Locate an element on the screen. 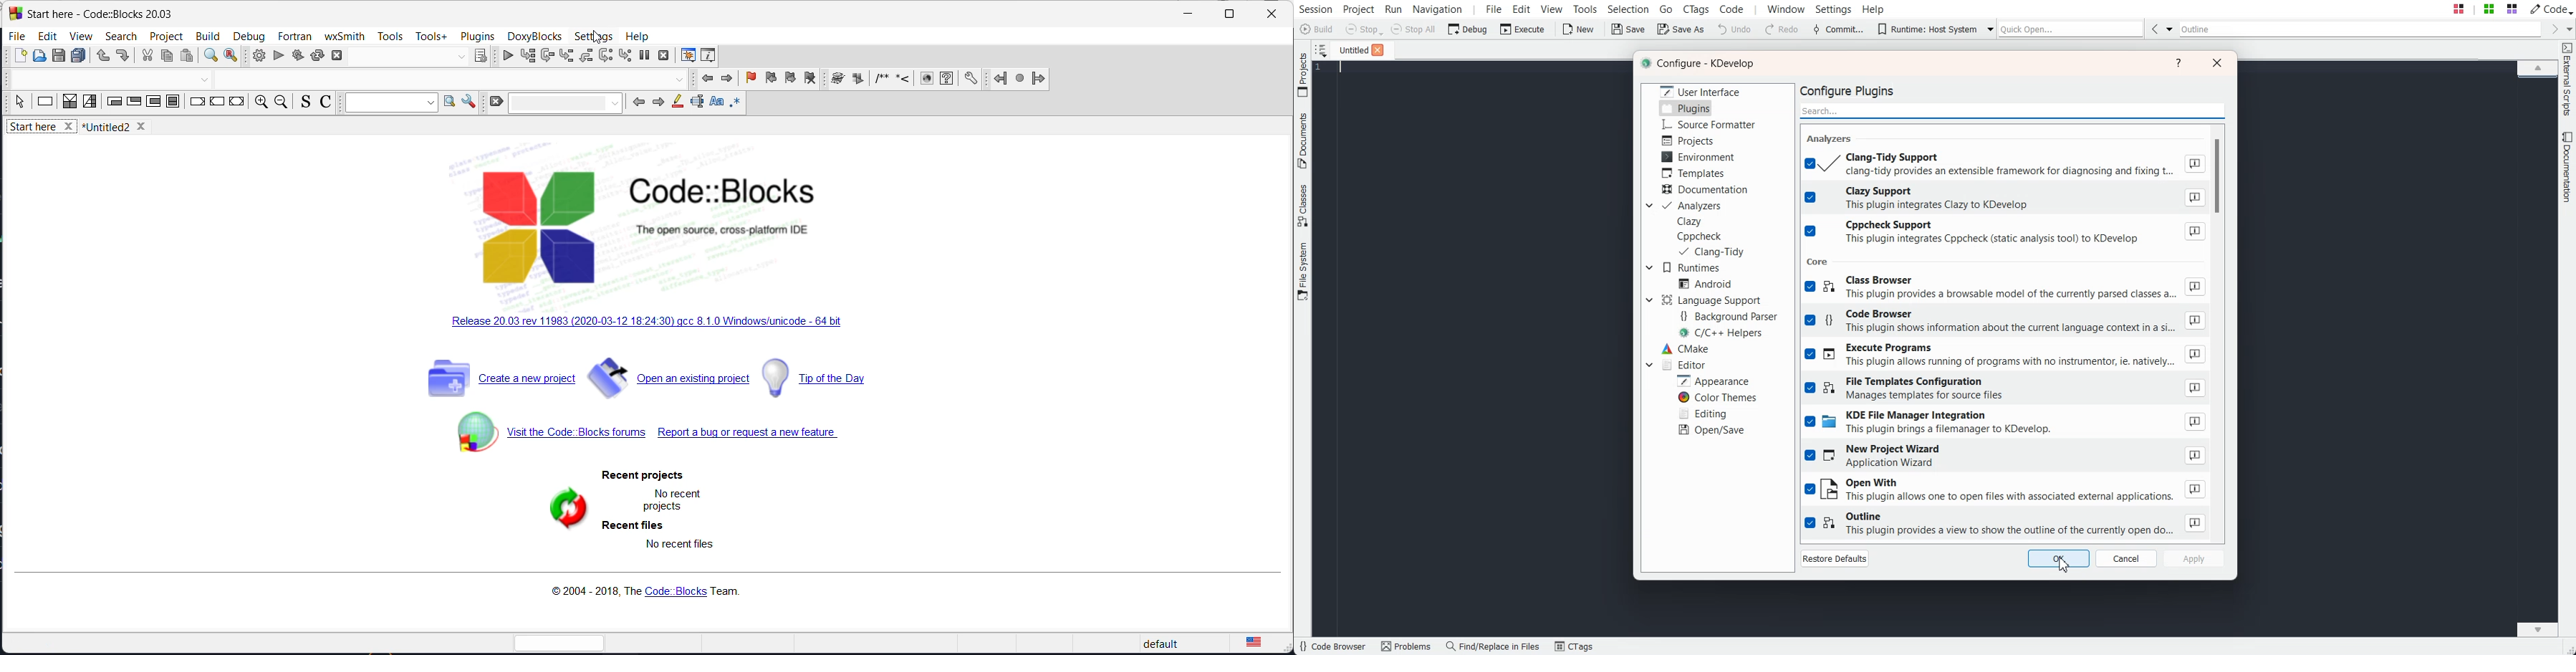  New Project Wizard is located at coordinates (2006, 457).